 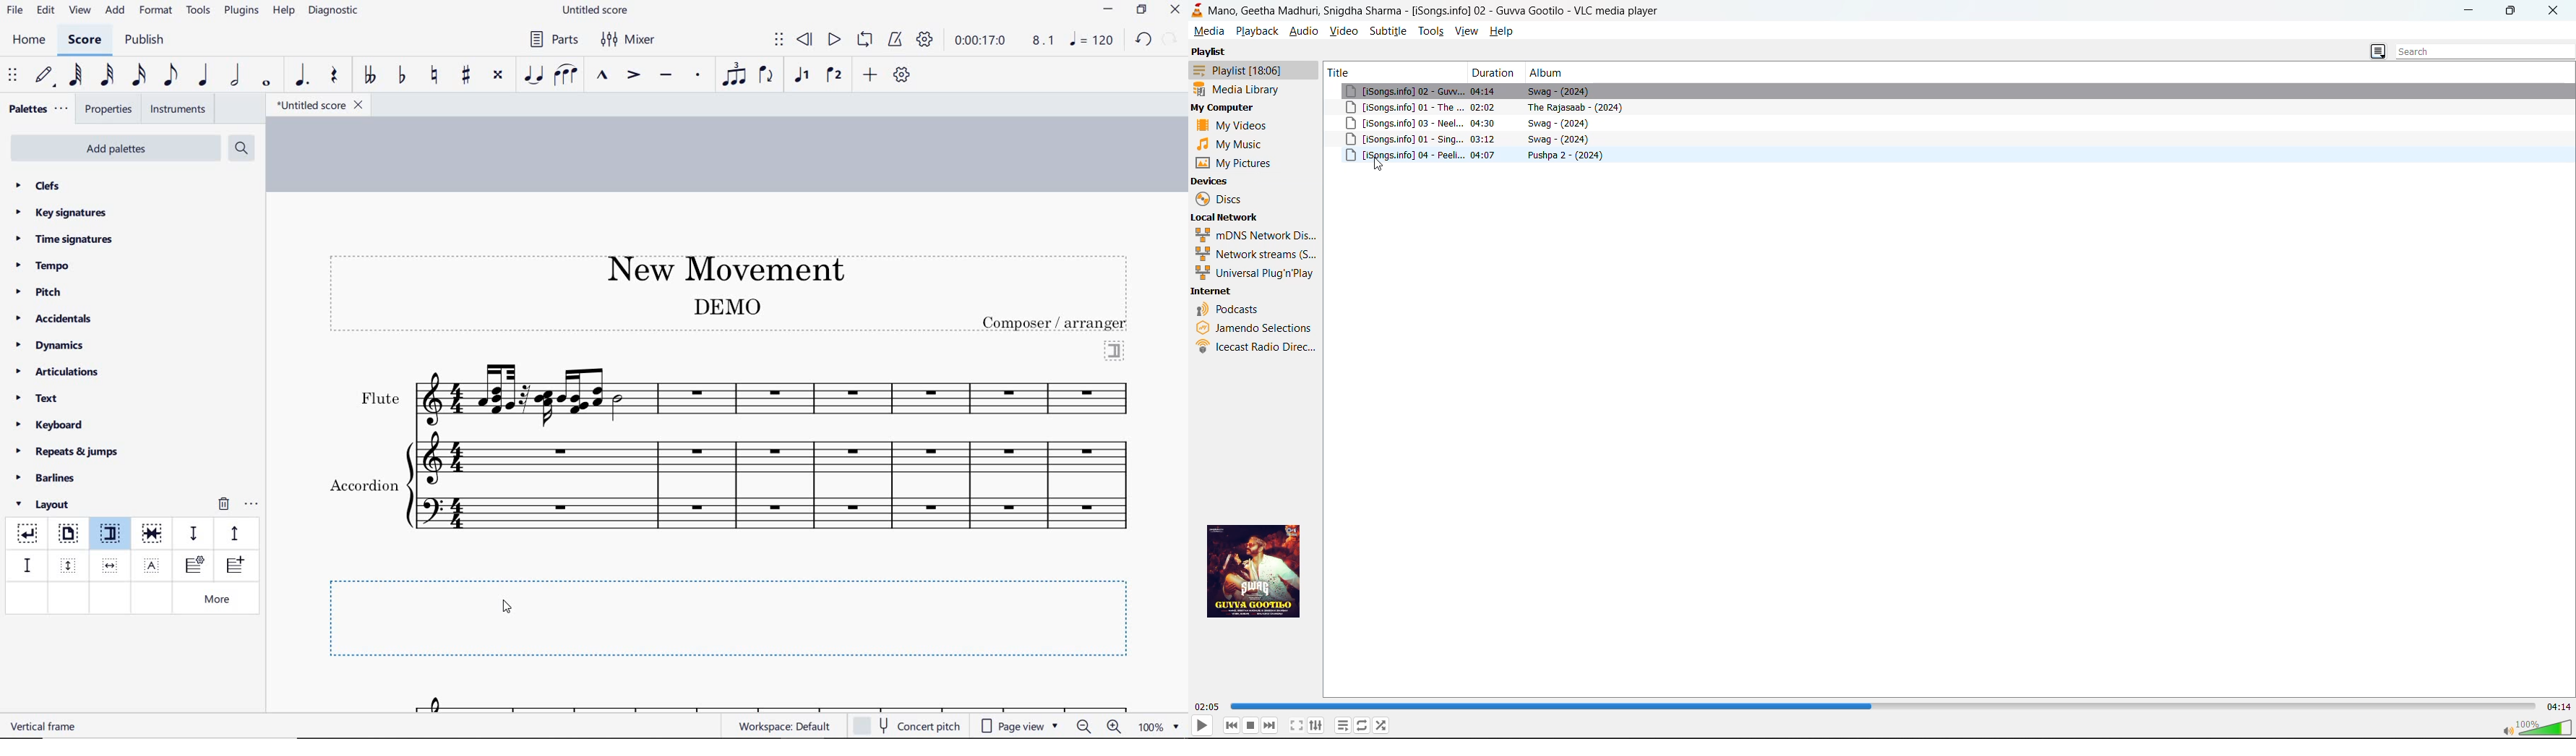 What do you see at coordinates (85, 42) in the screenshot?
I see `score` at bounding box center [85, 42].